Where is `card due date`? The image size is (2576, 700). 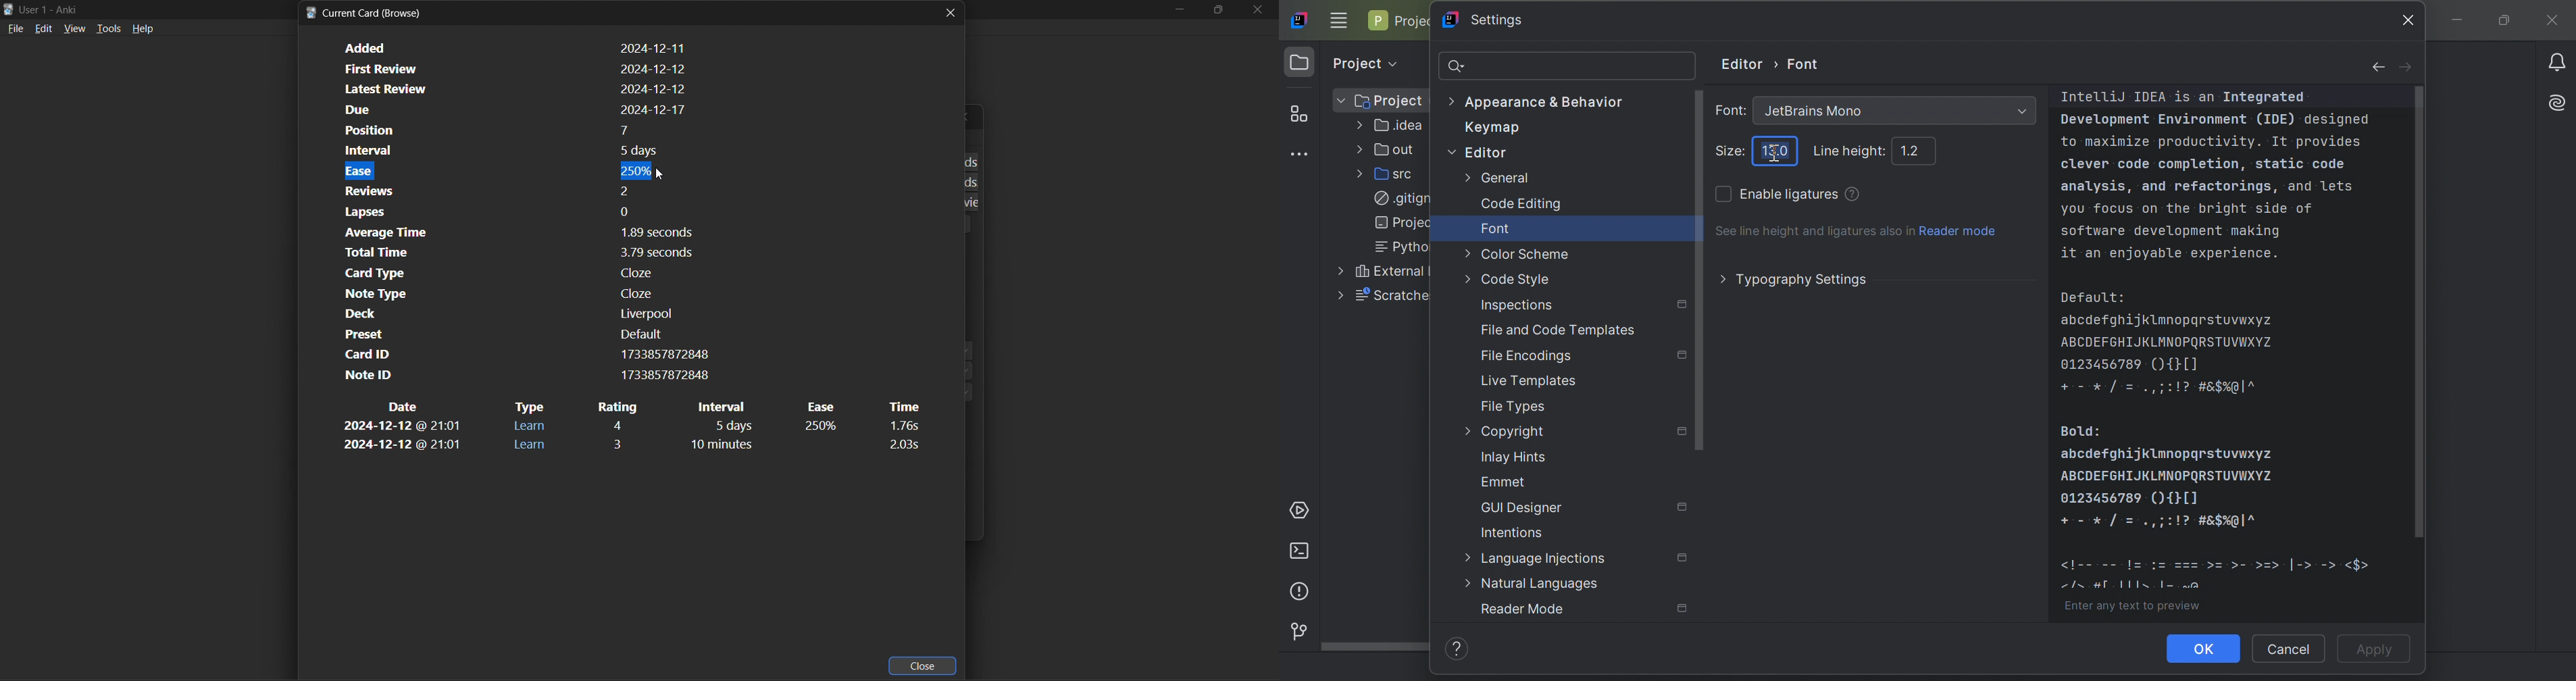
card due date is located at coordinates (512, 111).